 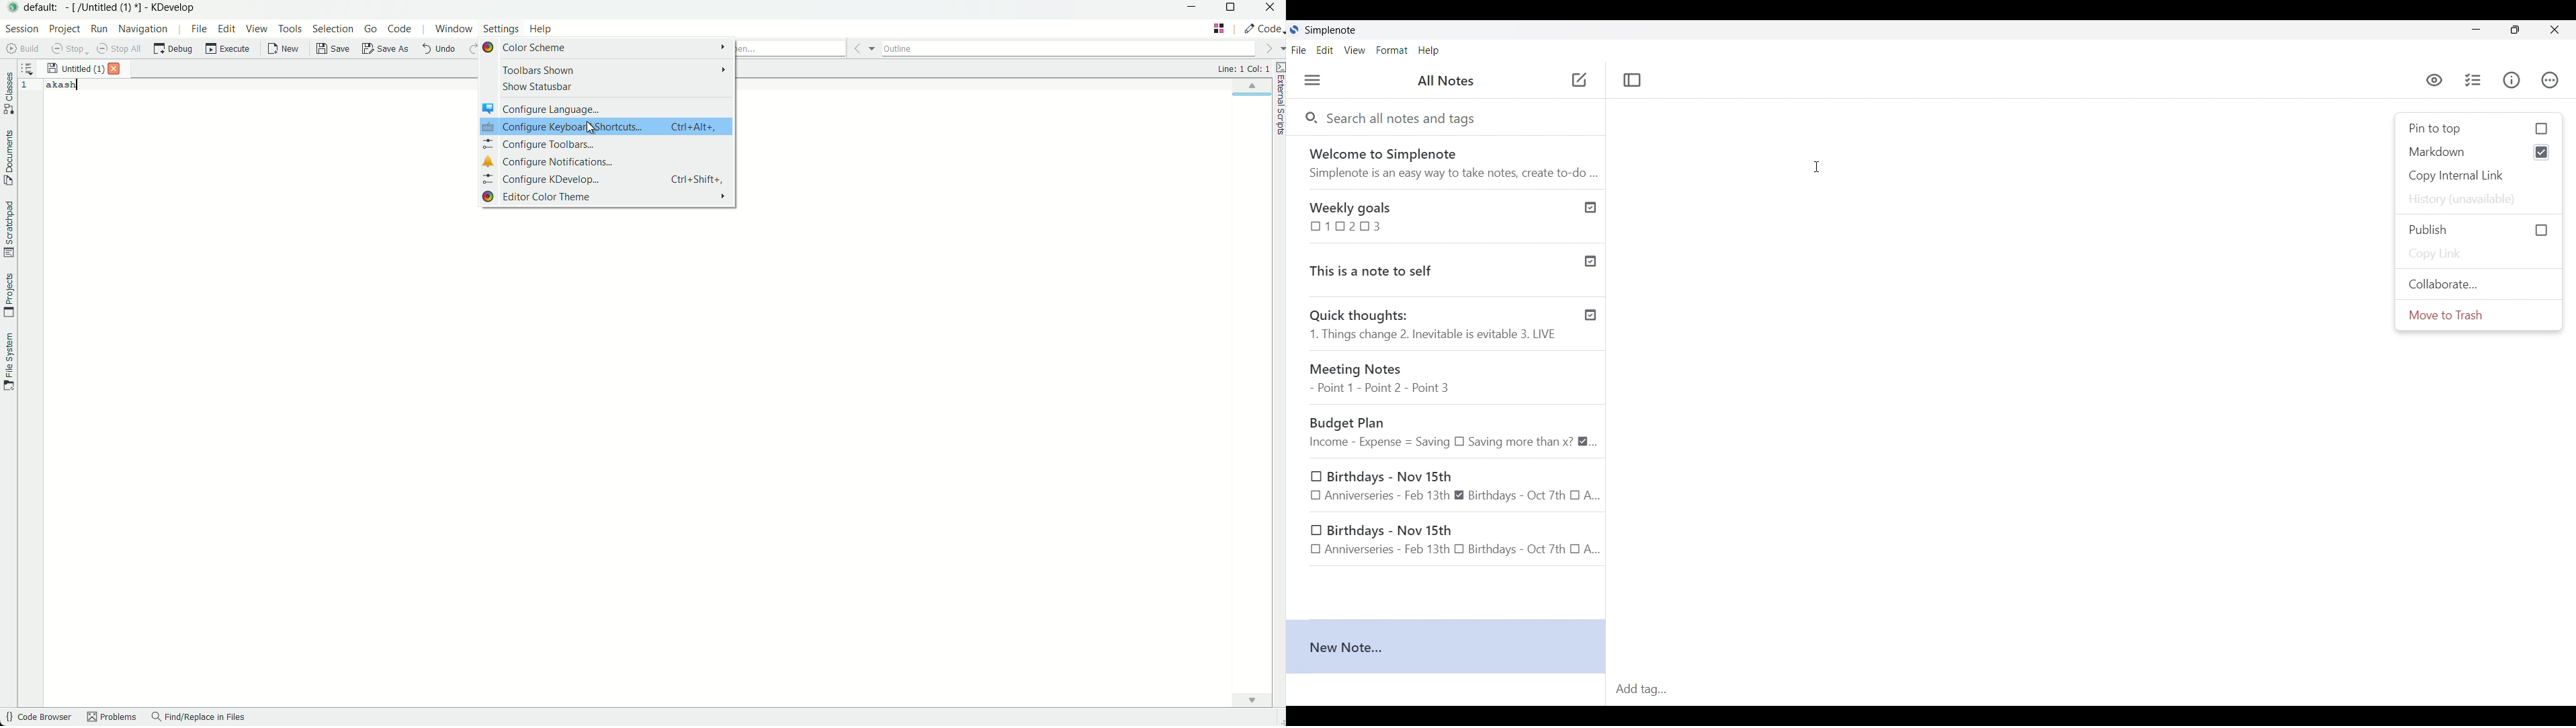 I want to click on Minimize, so click(x=2476, y=30).